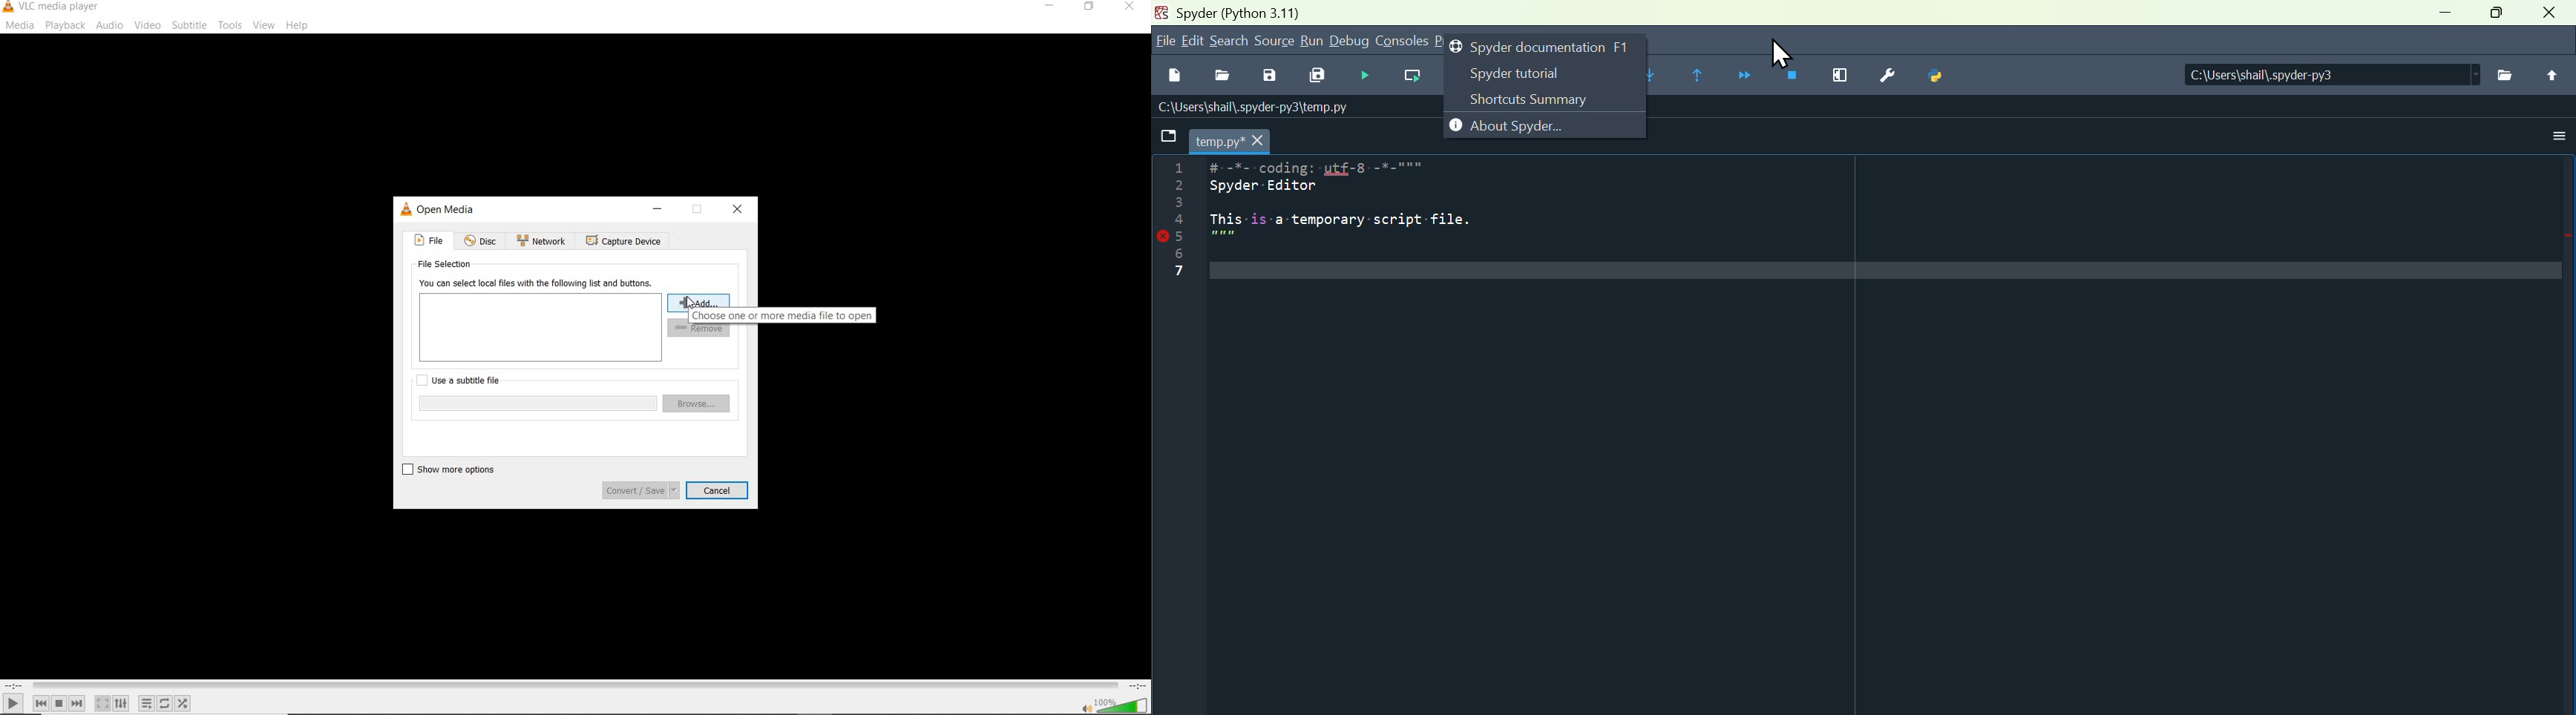 The height and width of the screenshot is (728, 2576). I want to click on toggle playlist, so click(147, 703).